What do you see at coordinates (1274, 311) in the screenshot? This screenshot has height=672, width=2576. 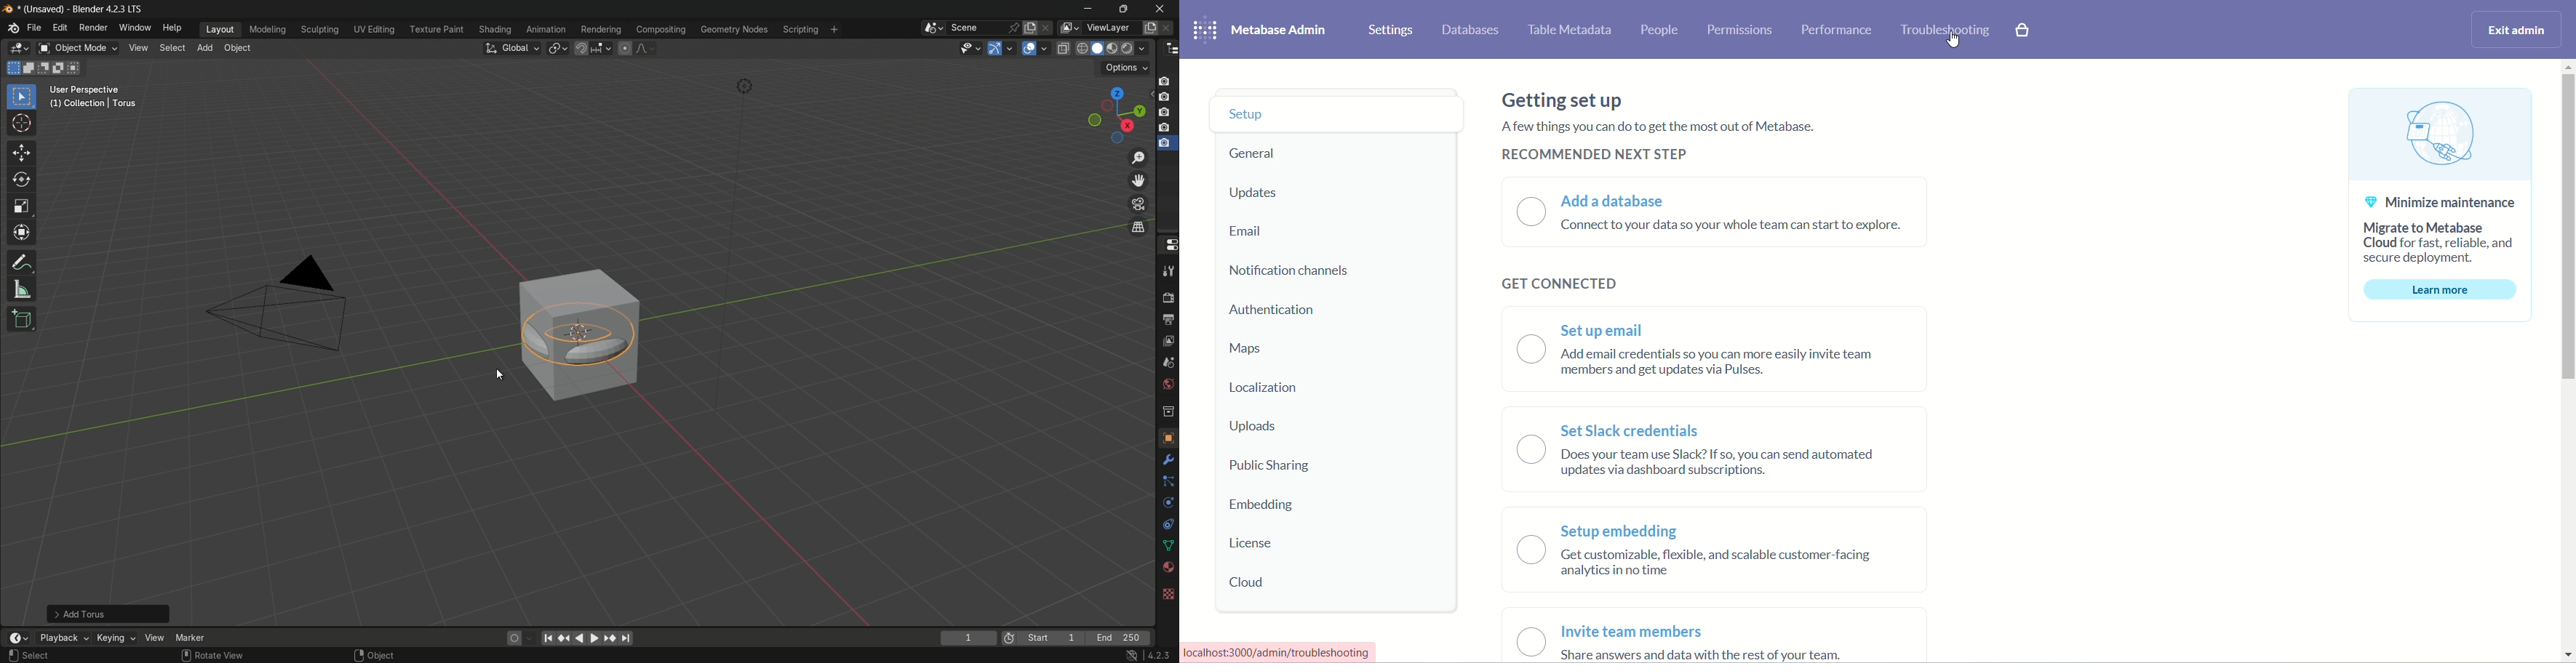 I see `authentication` at bounding box center [1274, 311].